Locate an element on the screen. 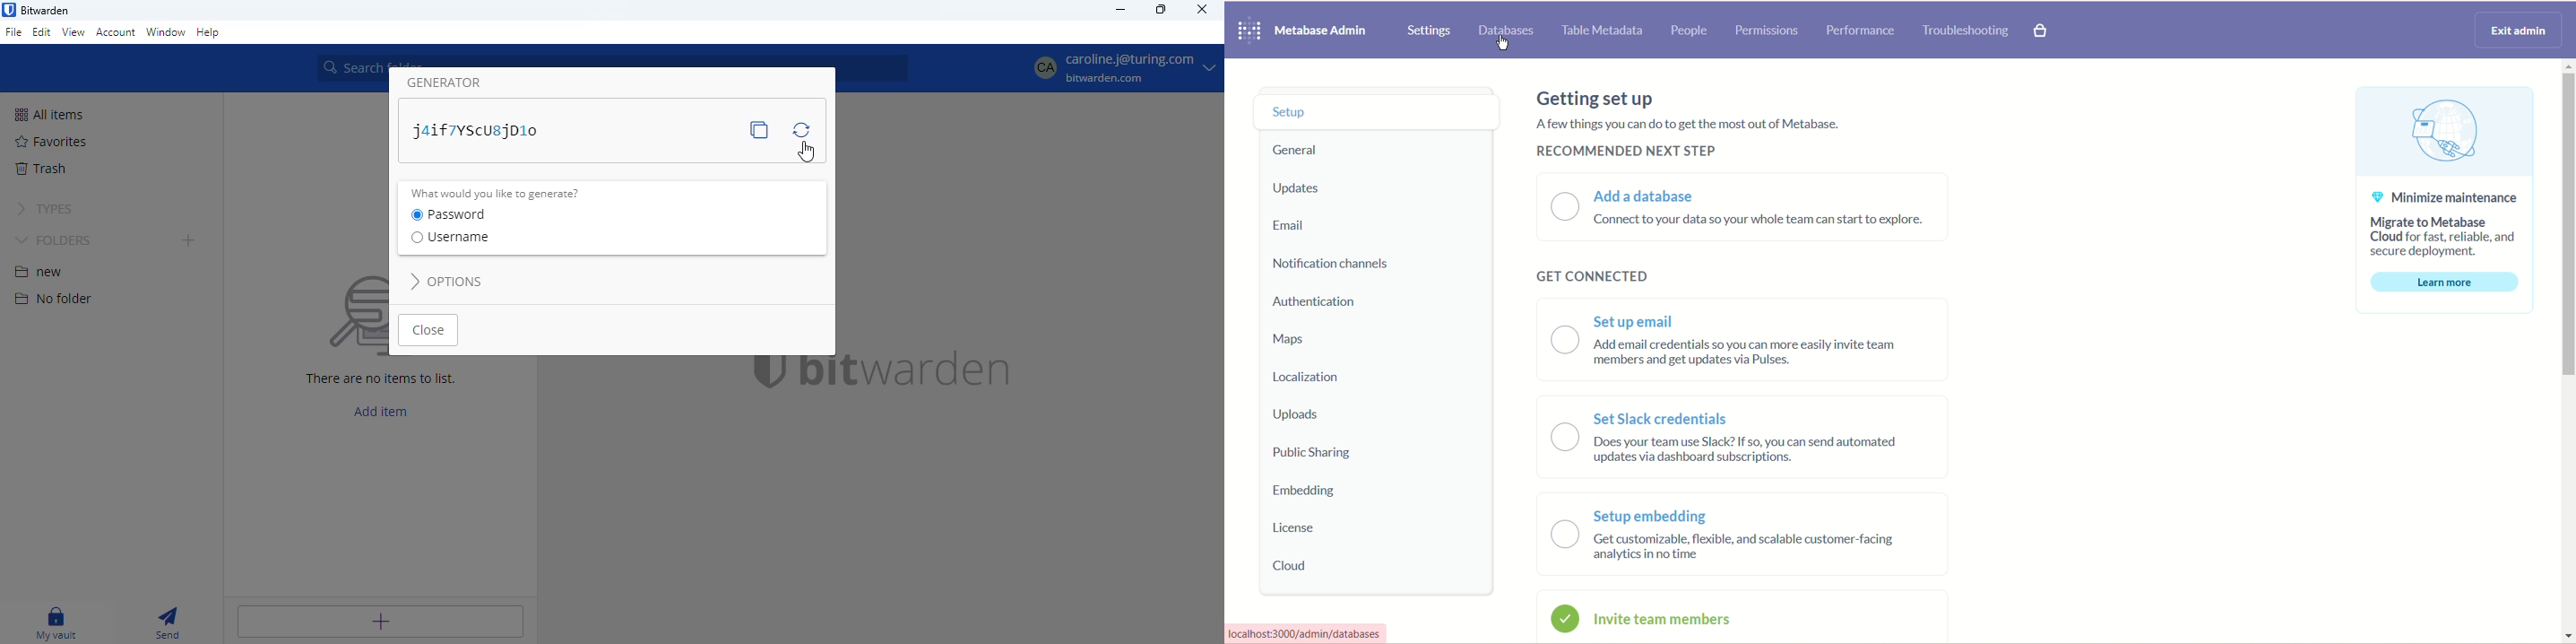 The image size is (2576, 644). learn more is located at coordinates (2444, 283).